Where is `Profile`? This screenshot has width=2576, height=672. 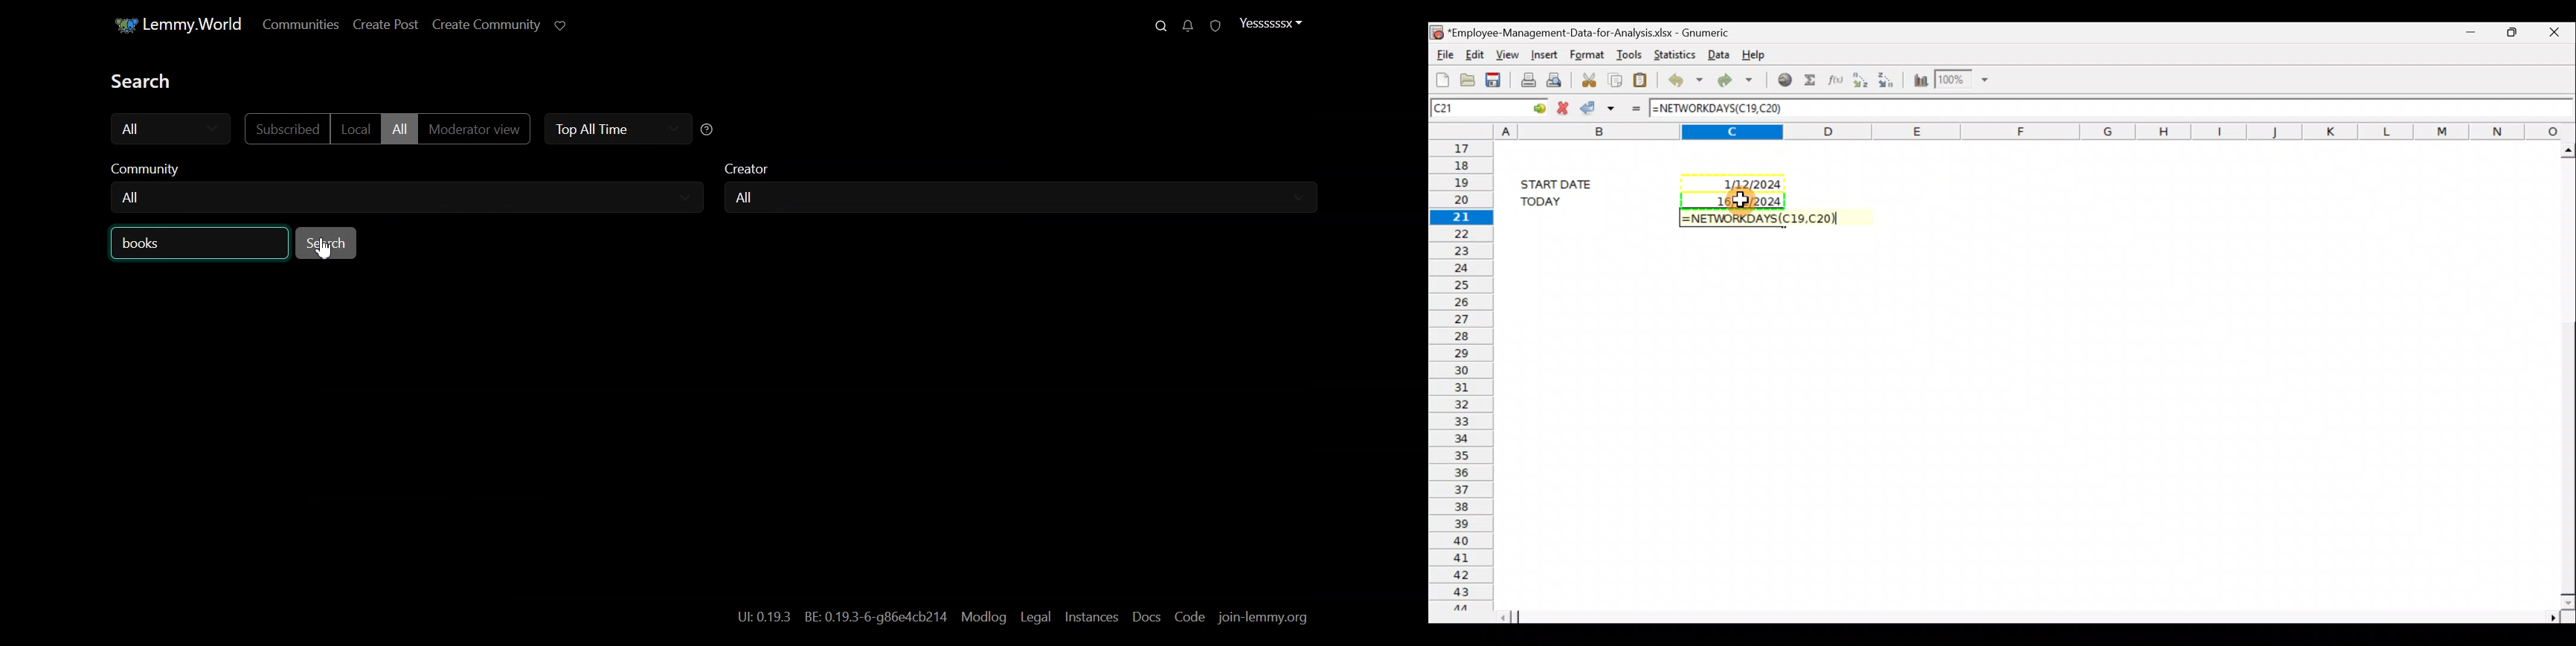 Profile is located at coordinates (1268, 22).